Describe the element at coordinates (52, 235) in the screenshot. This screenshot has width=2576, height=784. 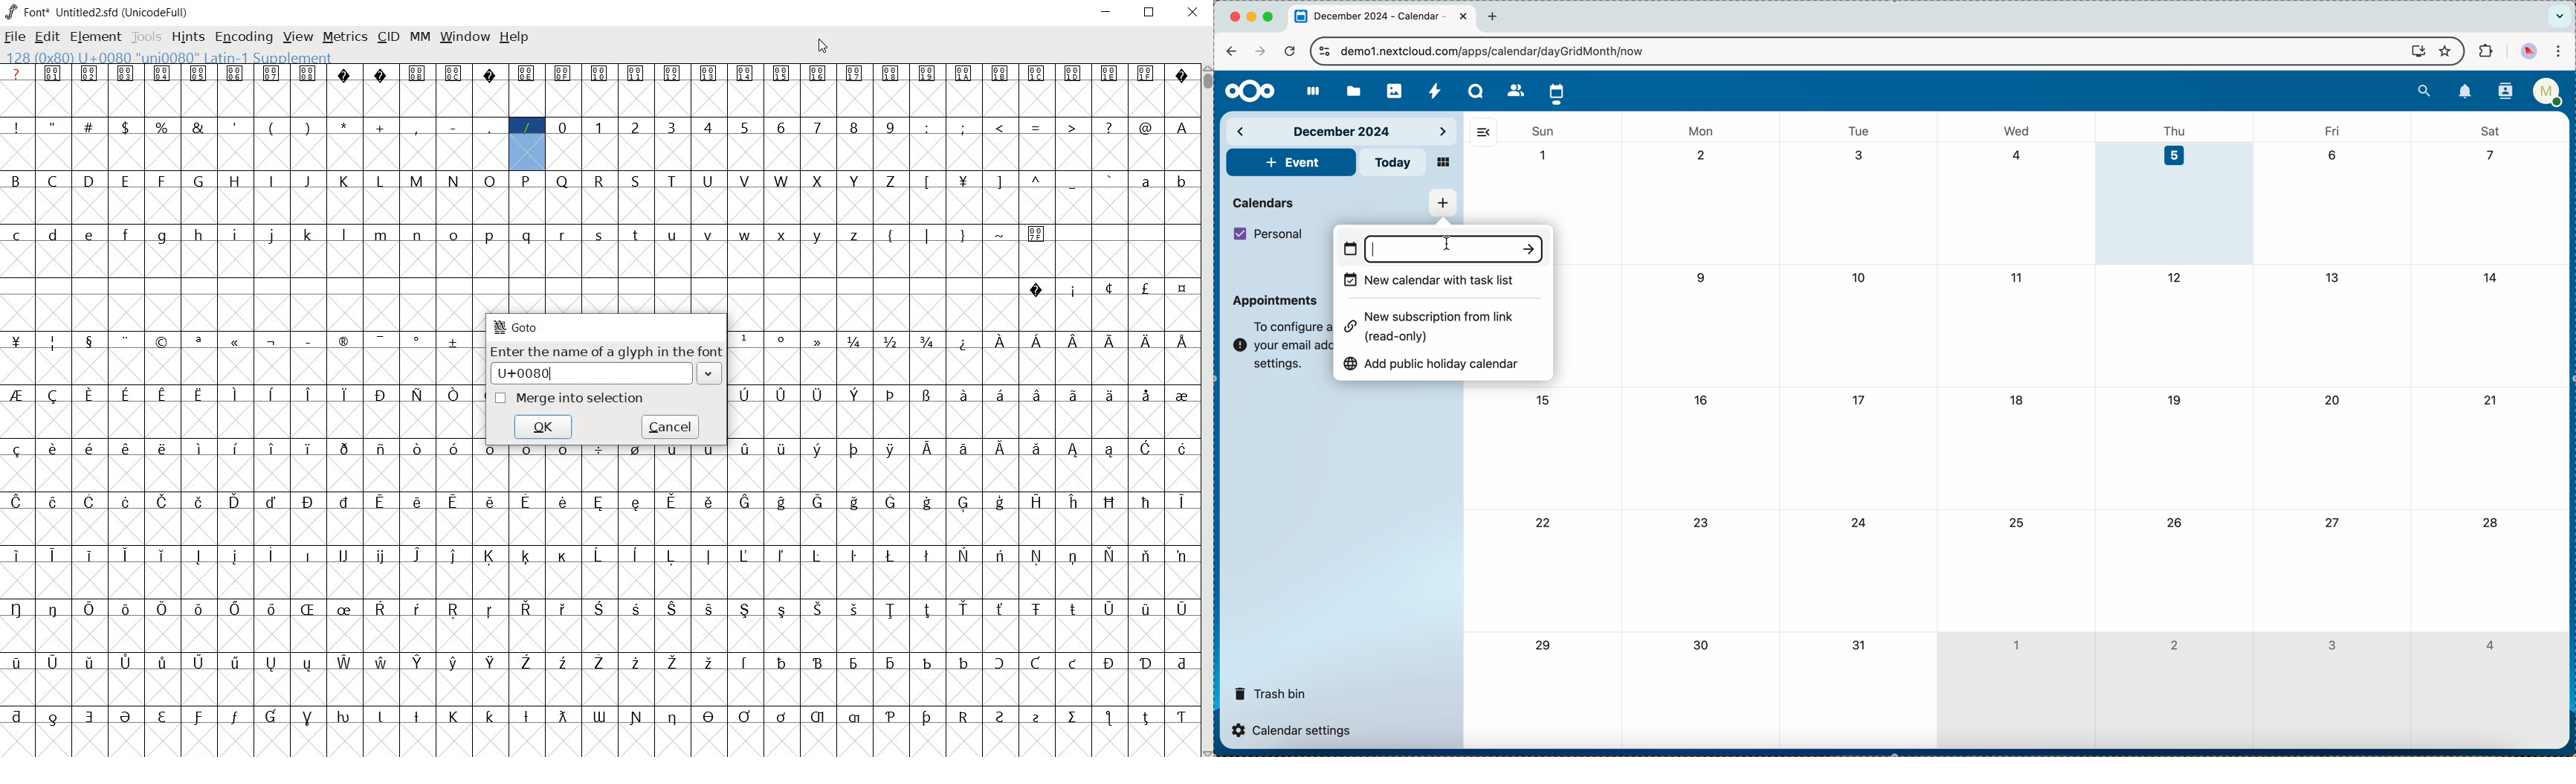
I see `glyph` at that location.